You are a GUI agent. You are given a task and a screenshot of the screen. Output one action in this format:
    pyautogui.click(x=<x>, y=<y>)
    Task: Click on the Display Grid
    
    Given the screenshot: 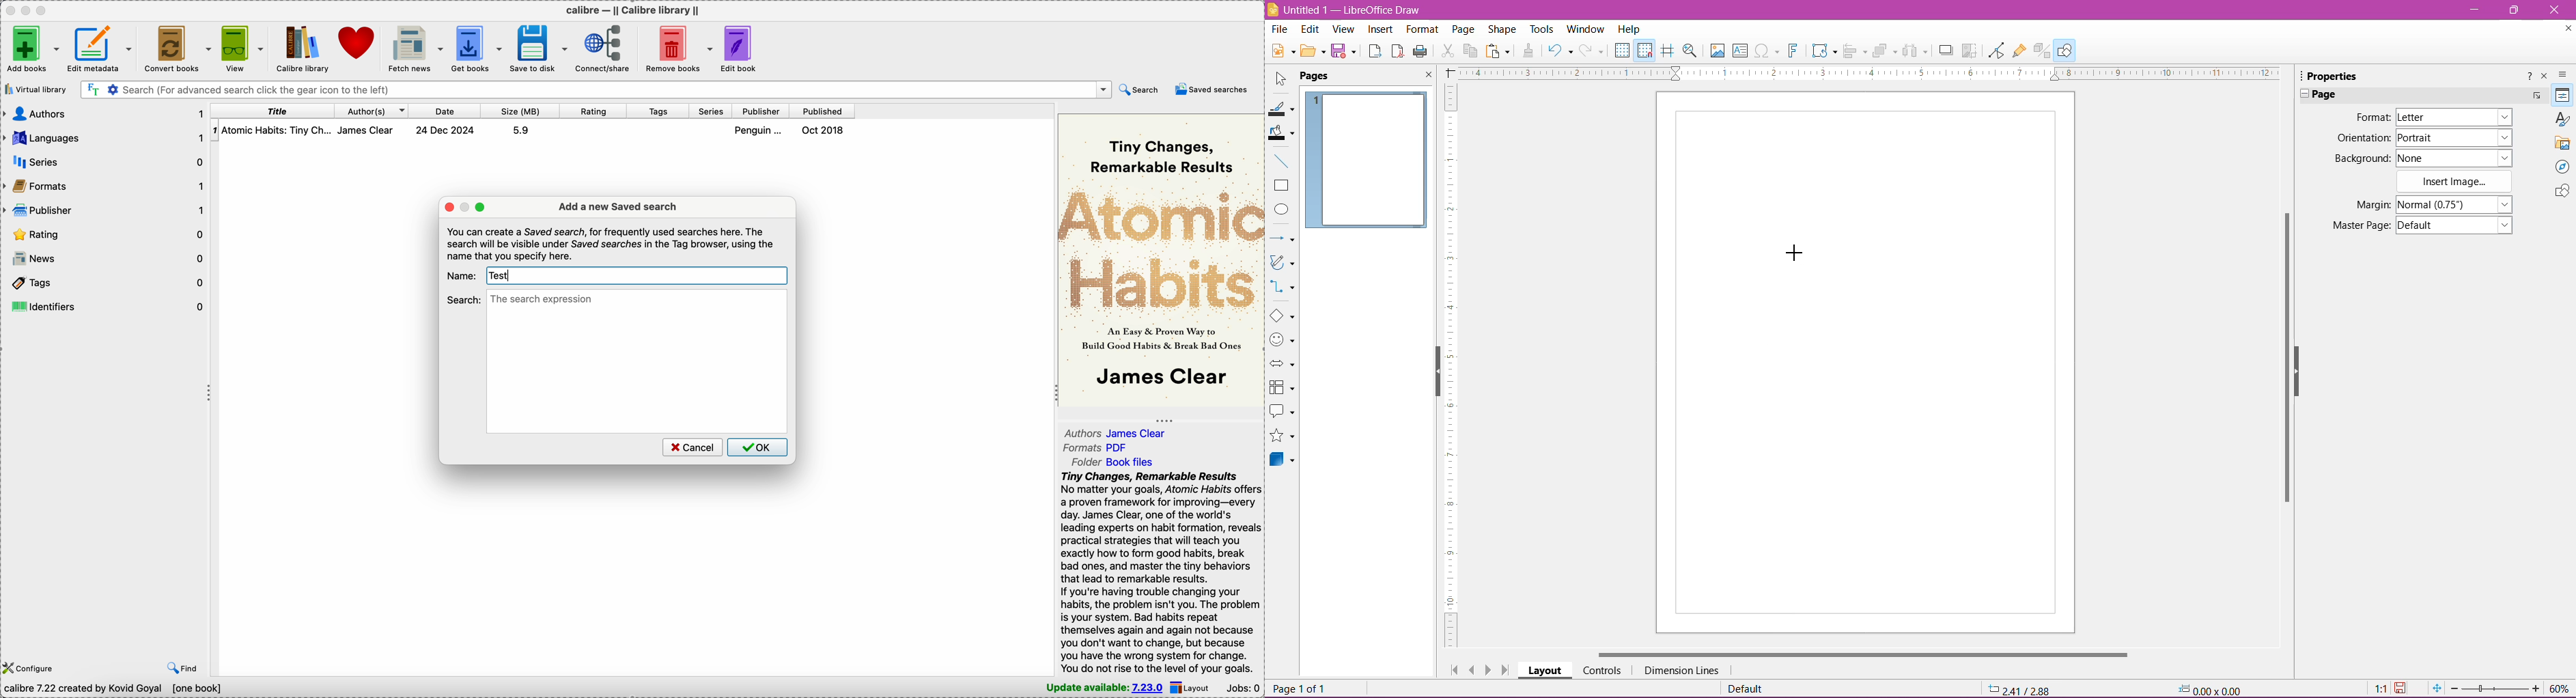 What is the action you would take?
    pyautogui.click(x=1622, y=51)
    